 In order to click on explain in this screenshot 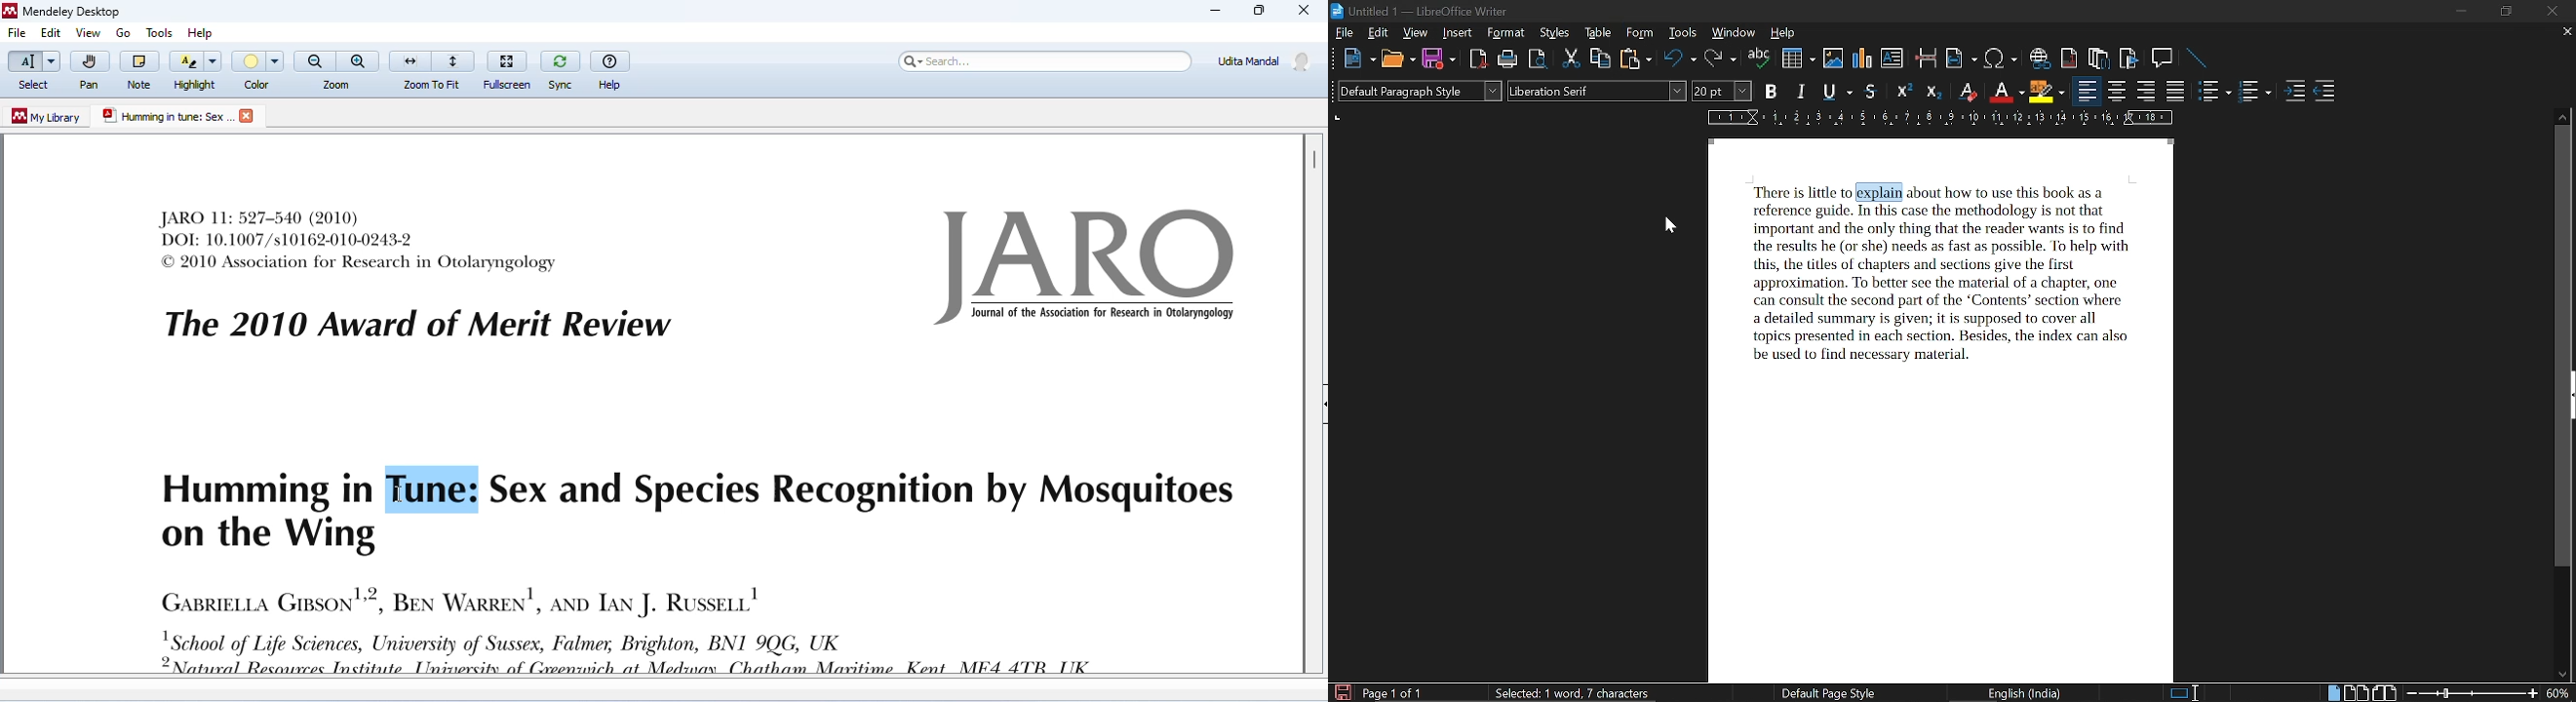, I will do `click(1880, 191)`.